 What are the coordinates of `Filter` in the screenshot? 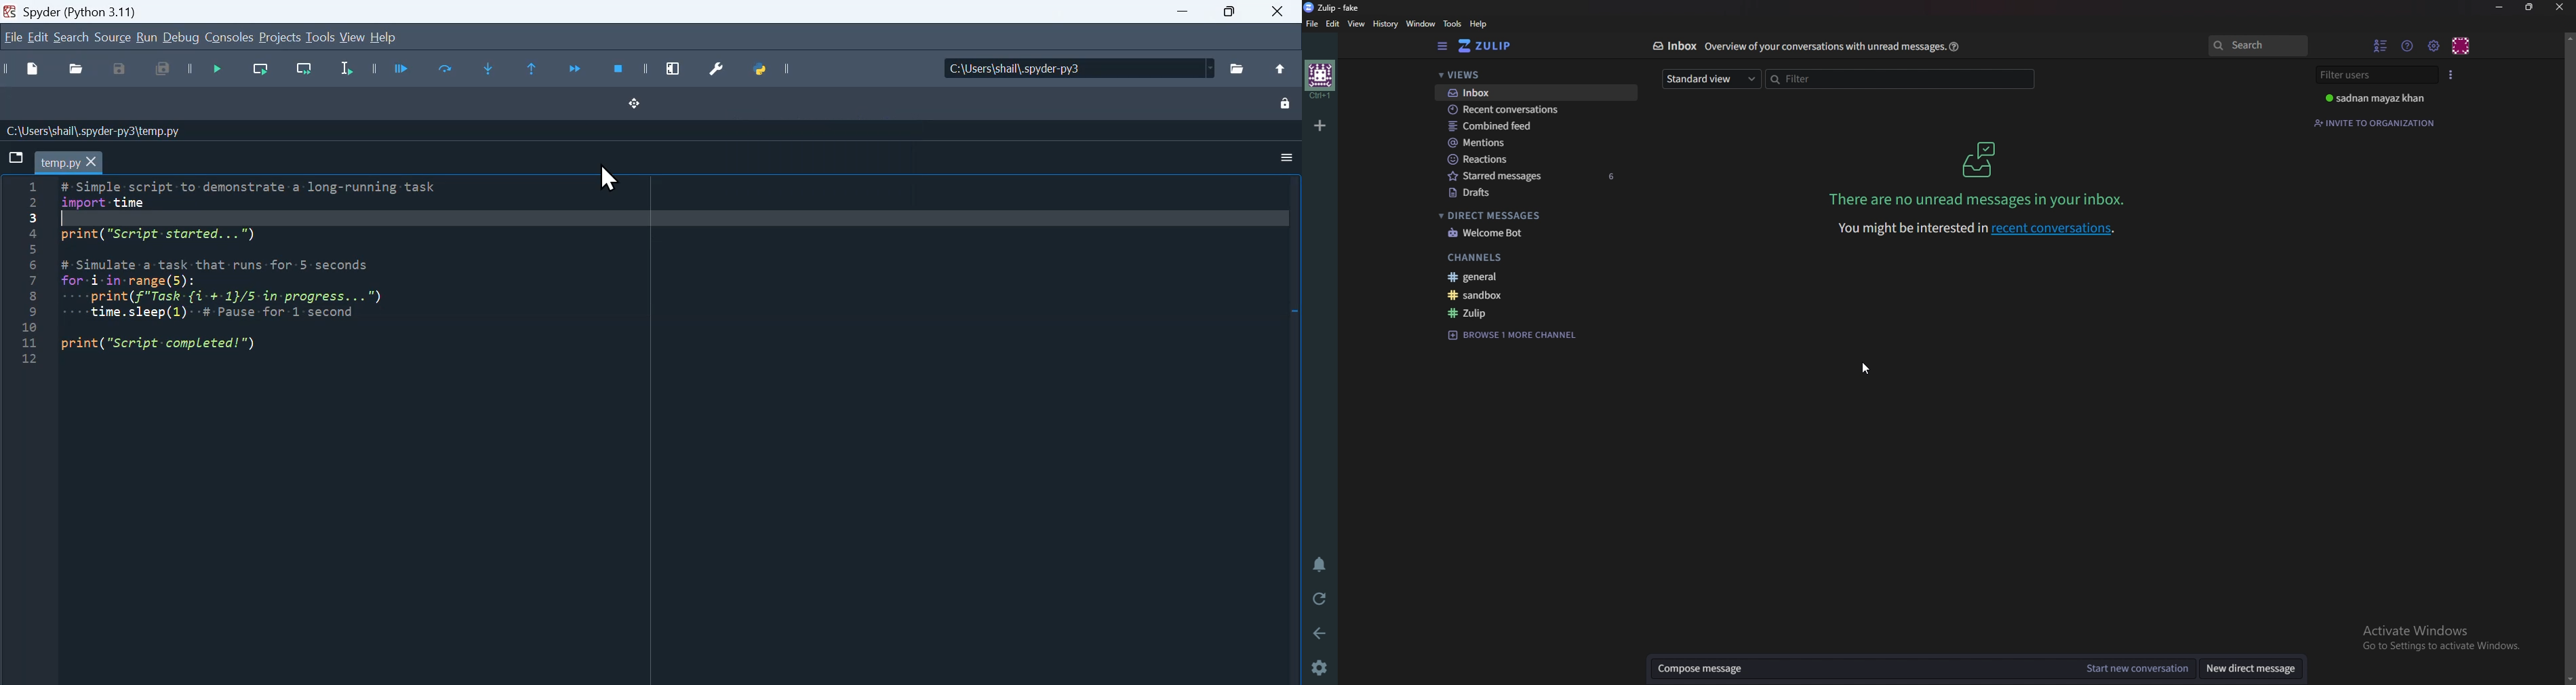 It's located at (1902, 80).